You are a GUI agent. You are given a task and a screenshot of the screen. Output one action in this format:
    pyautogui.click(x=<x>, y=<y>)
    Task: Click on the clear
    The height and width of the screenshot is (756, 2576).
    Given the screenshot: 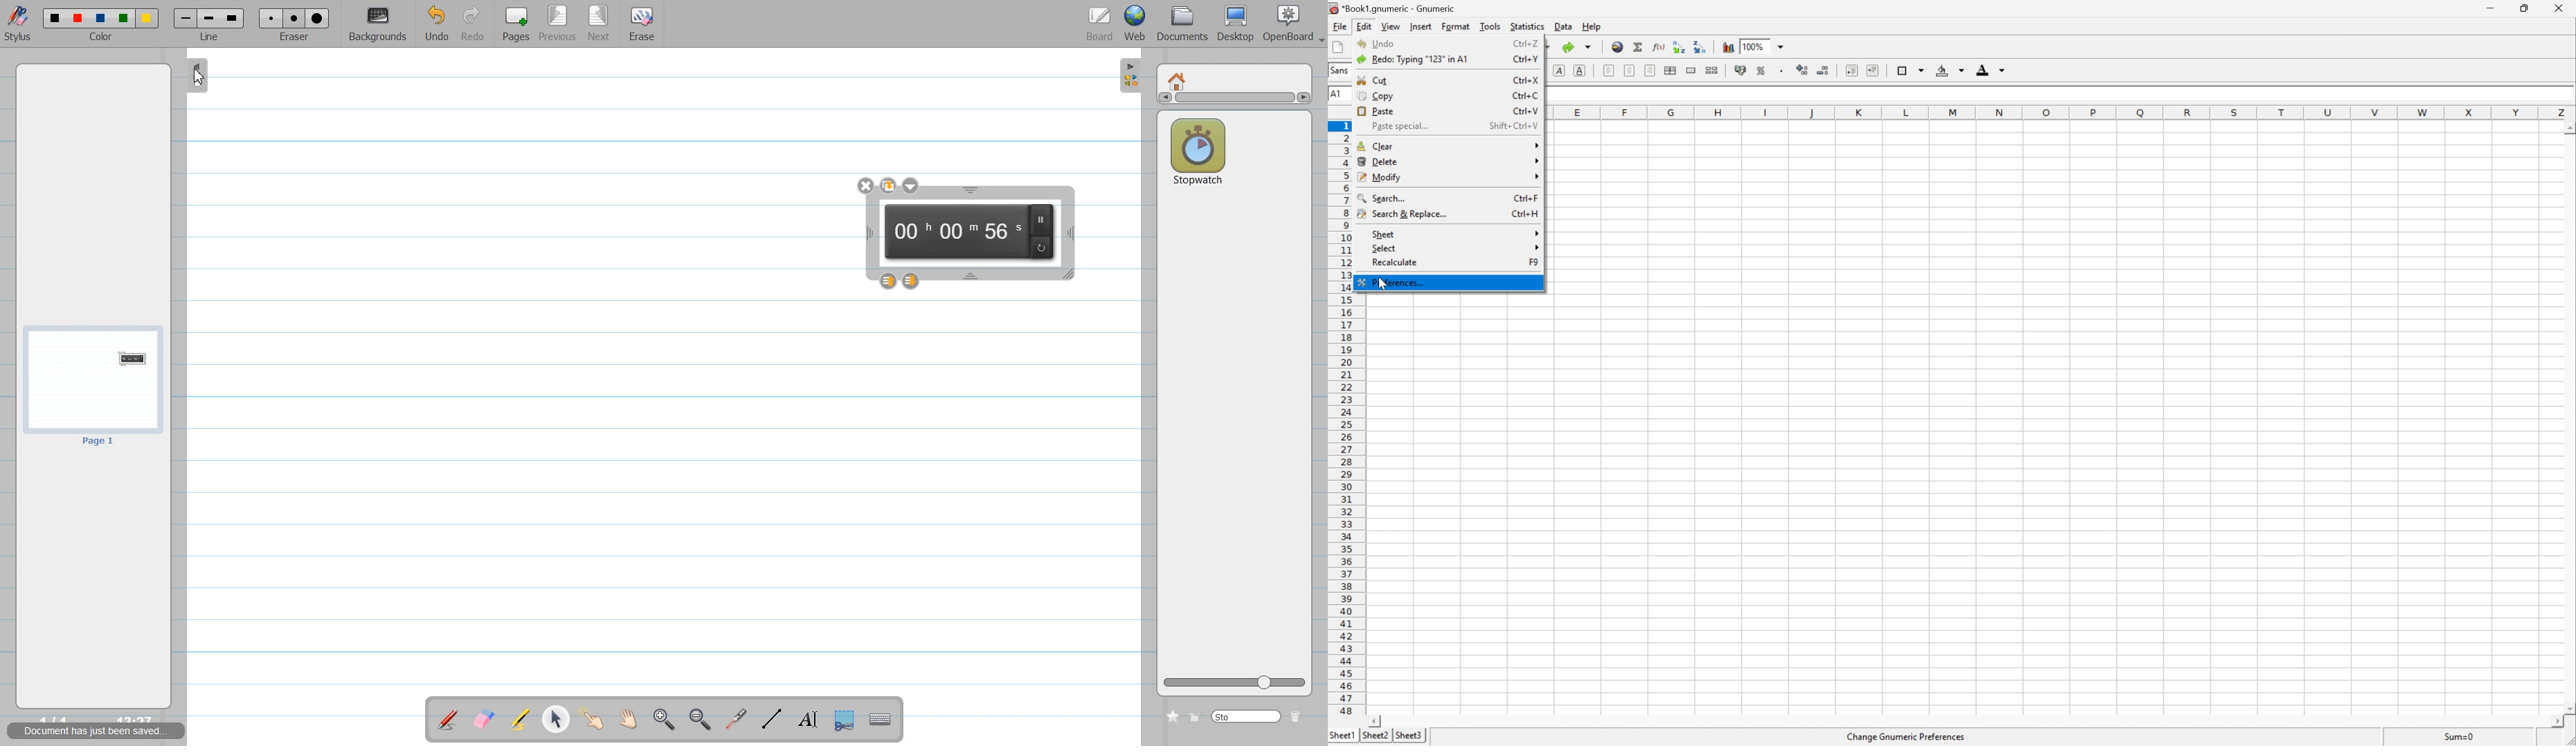 What is the action you would take?
    pyautogui.click(x=1448, y=147)
    